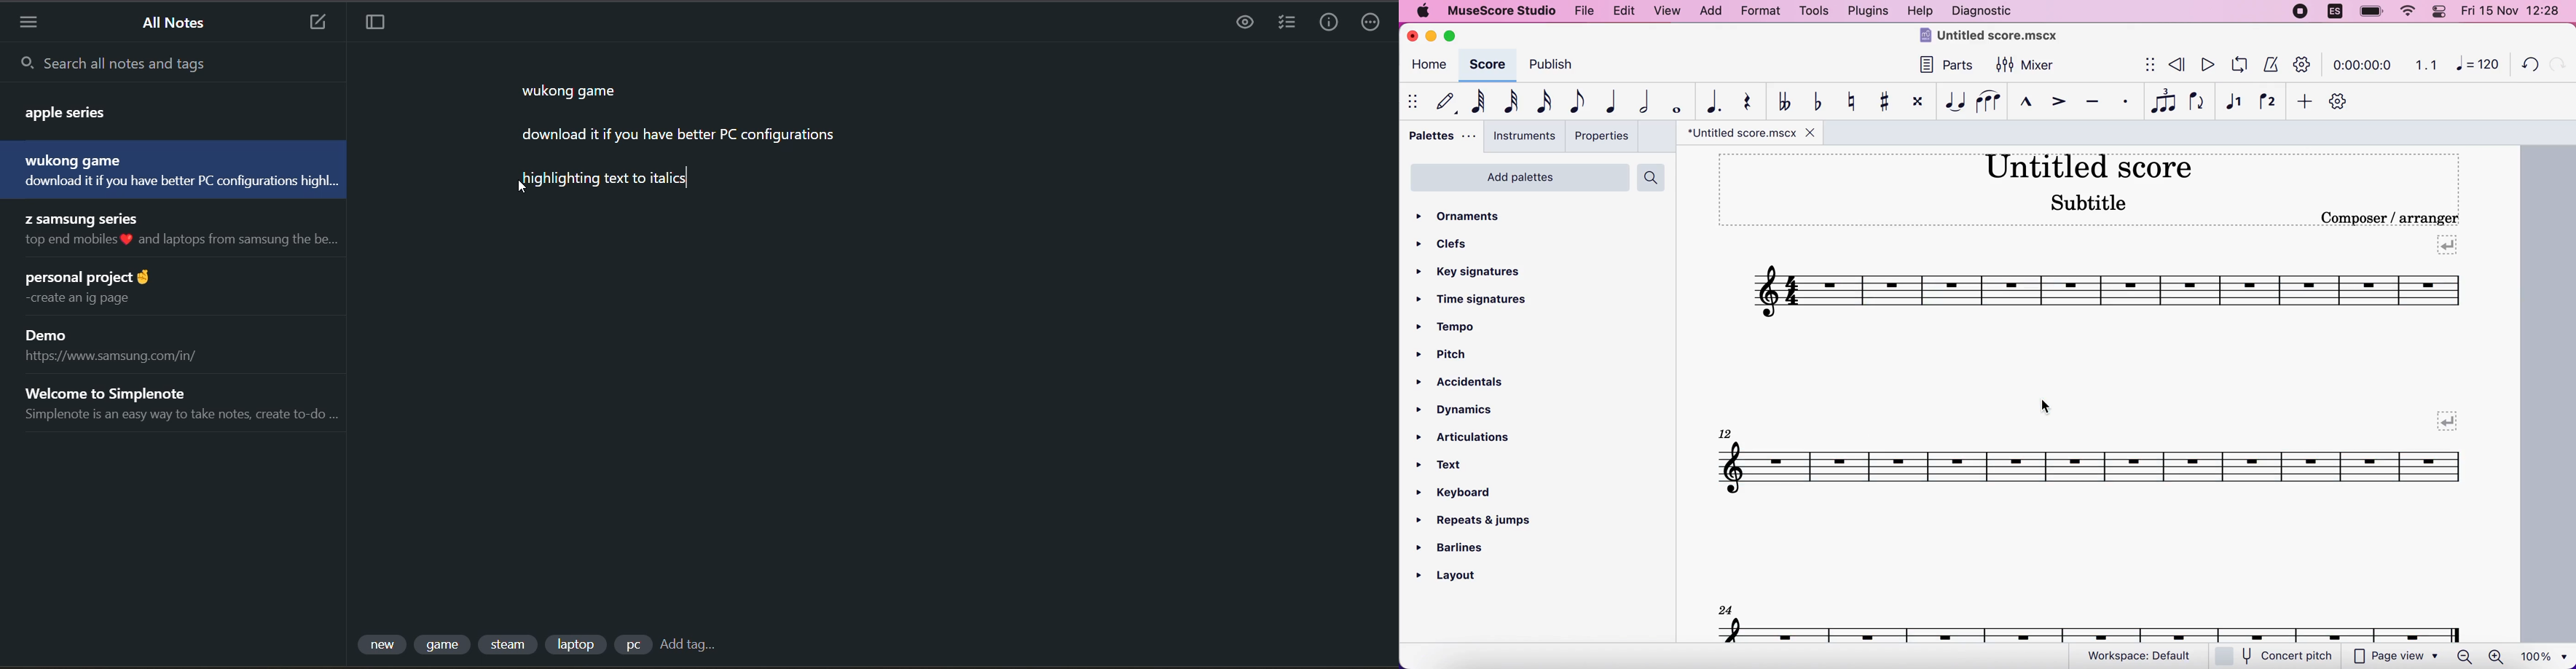  What do you see at coordinates (1673, 102) in the screenshot?
I see `whole note` at bounding box center [1673, 102].